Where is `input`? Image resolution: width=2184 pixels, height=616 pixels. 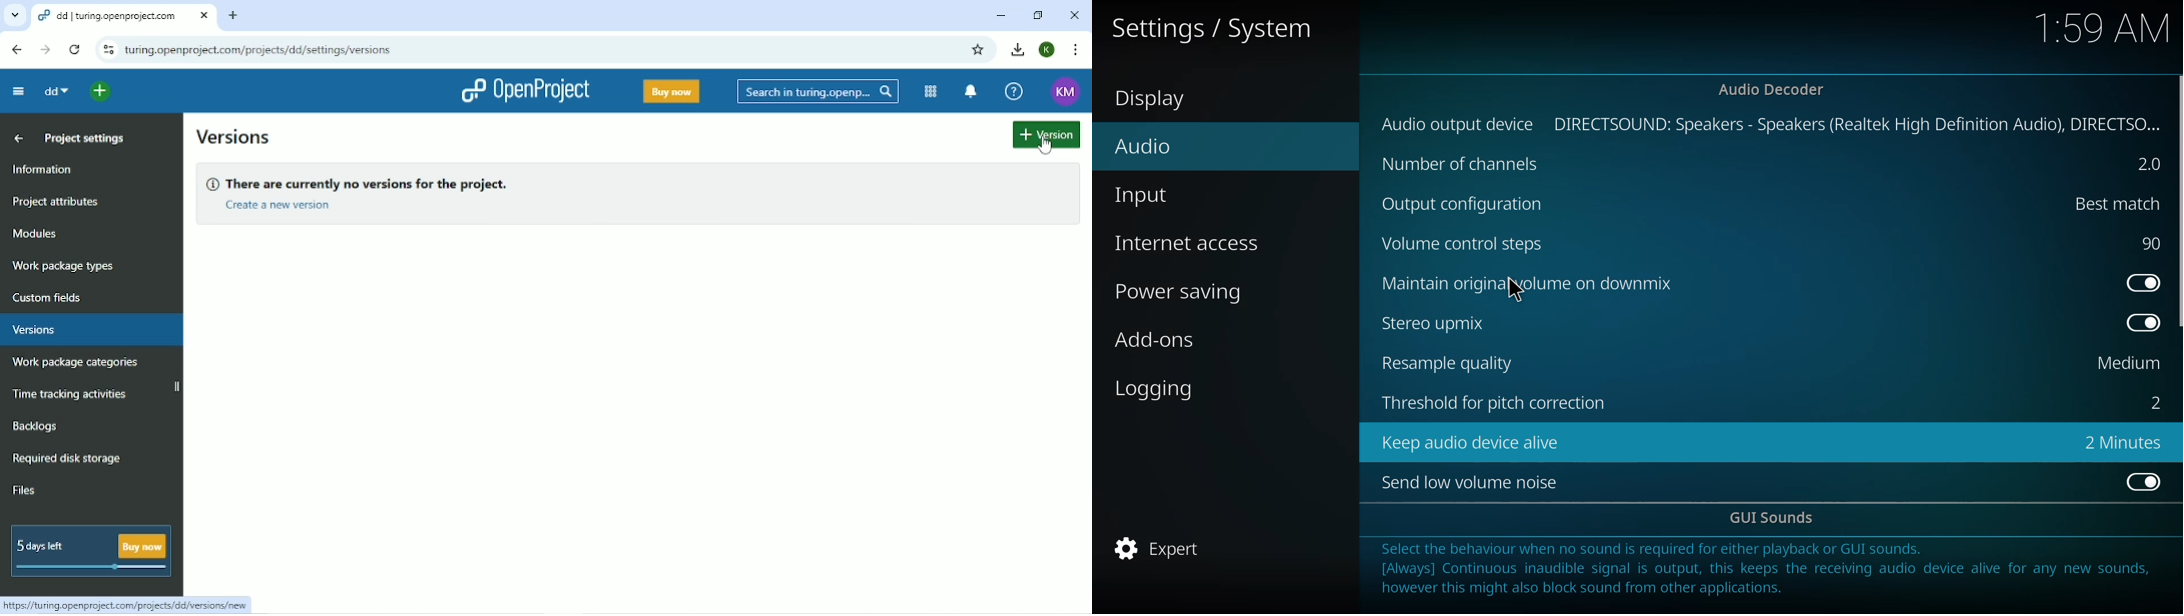 input is located at coordinates (1144, 196).